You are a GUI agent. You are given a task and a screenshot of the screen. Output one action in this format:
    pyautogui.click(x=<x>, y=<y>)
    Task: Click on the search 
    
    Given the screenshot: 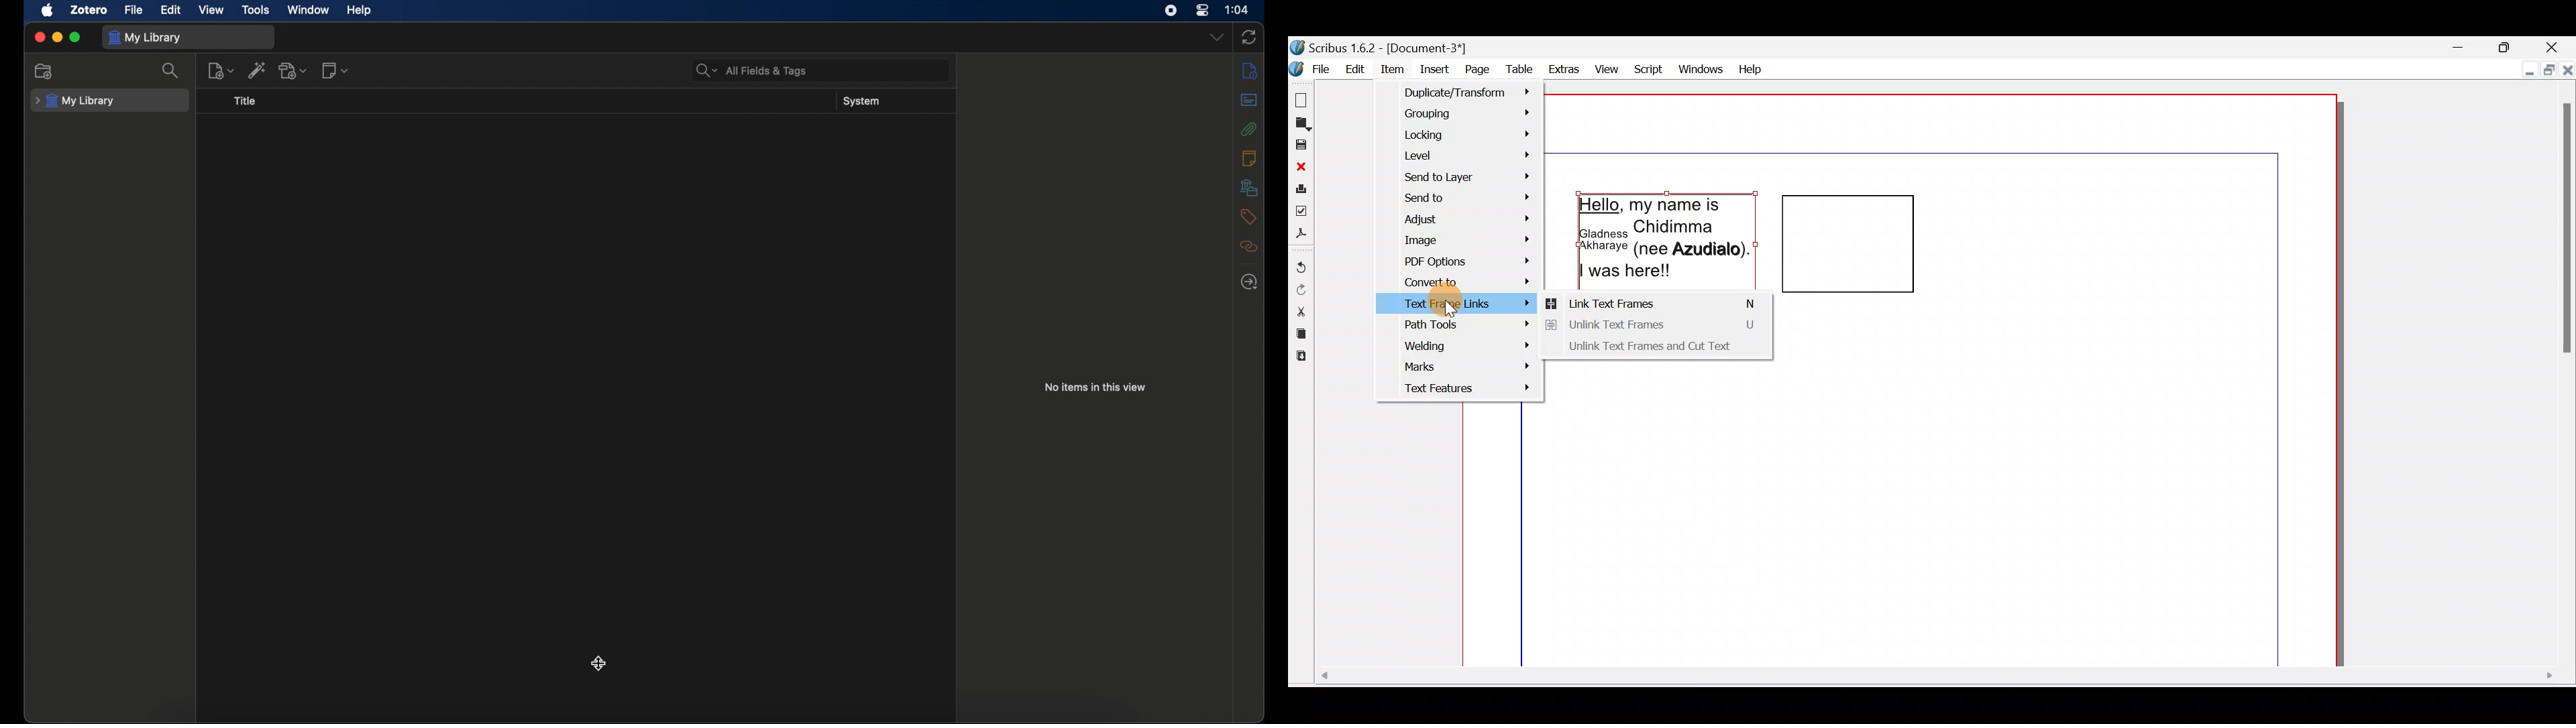 What is the action you would take?
    pyautogui.click(x=750, y=71)
    